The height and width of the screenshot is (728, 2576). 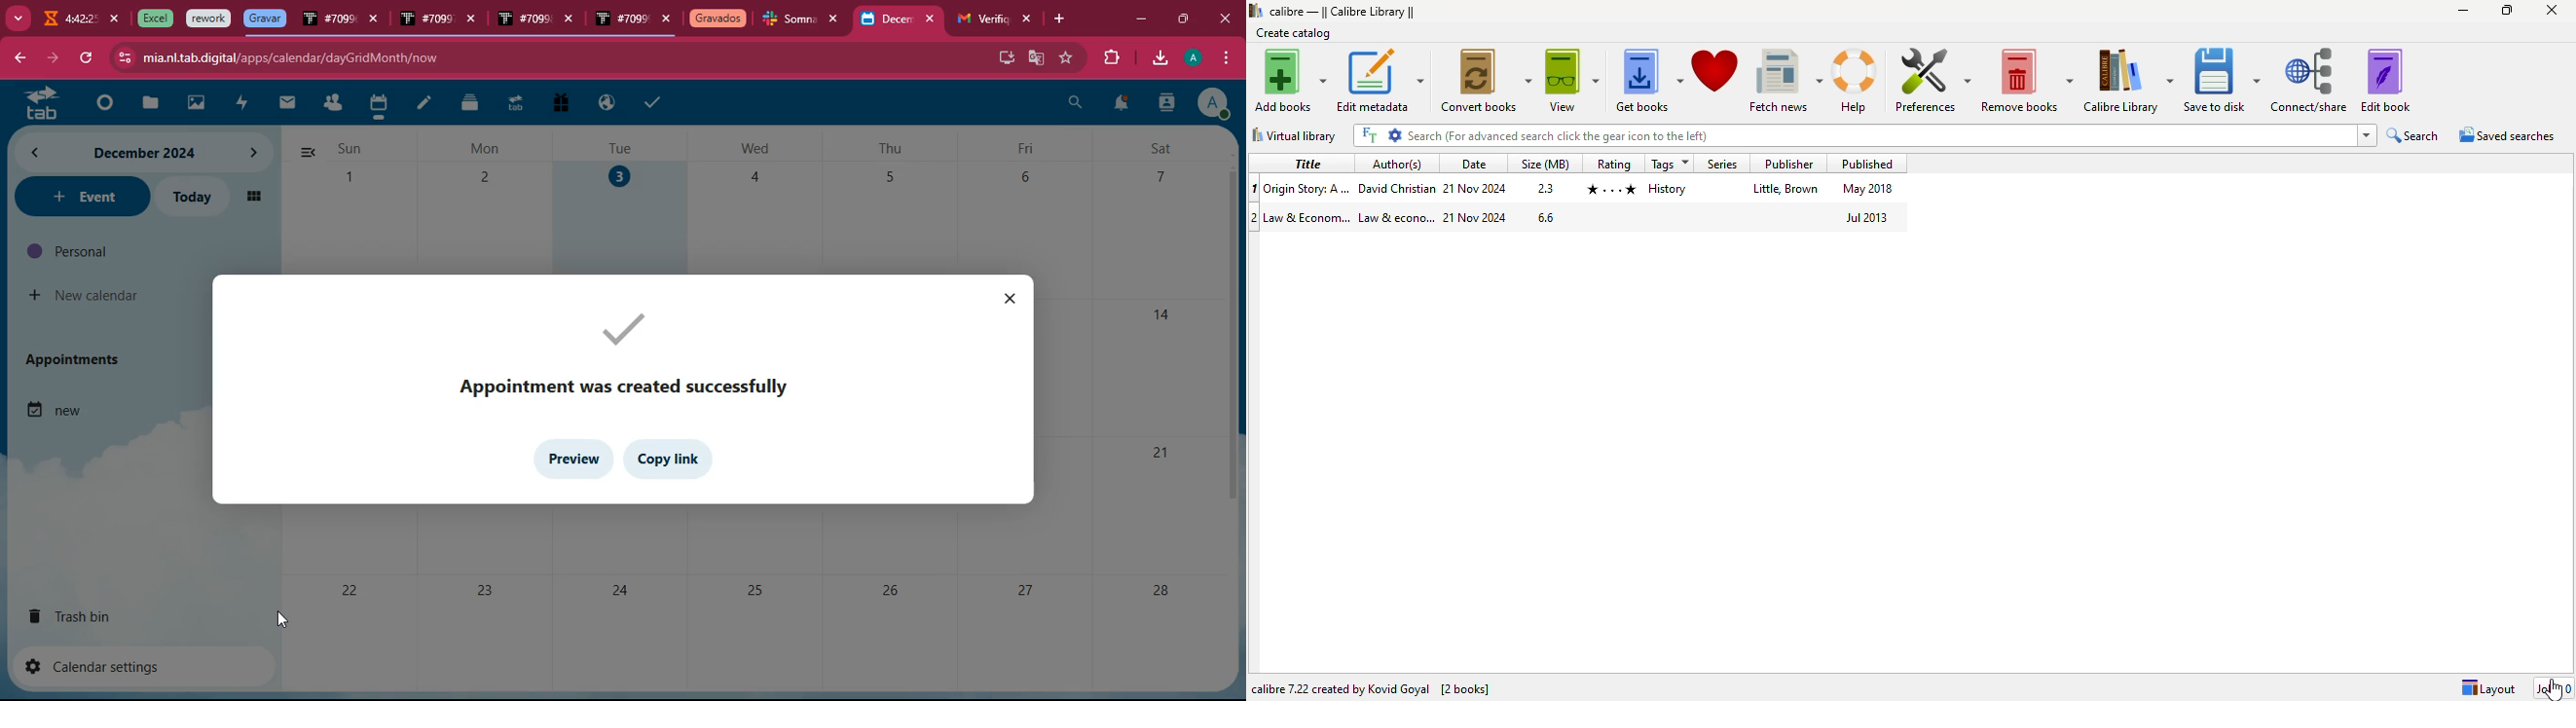 I want to click on date, so click(x=1474, y=189).